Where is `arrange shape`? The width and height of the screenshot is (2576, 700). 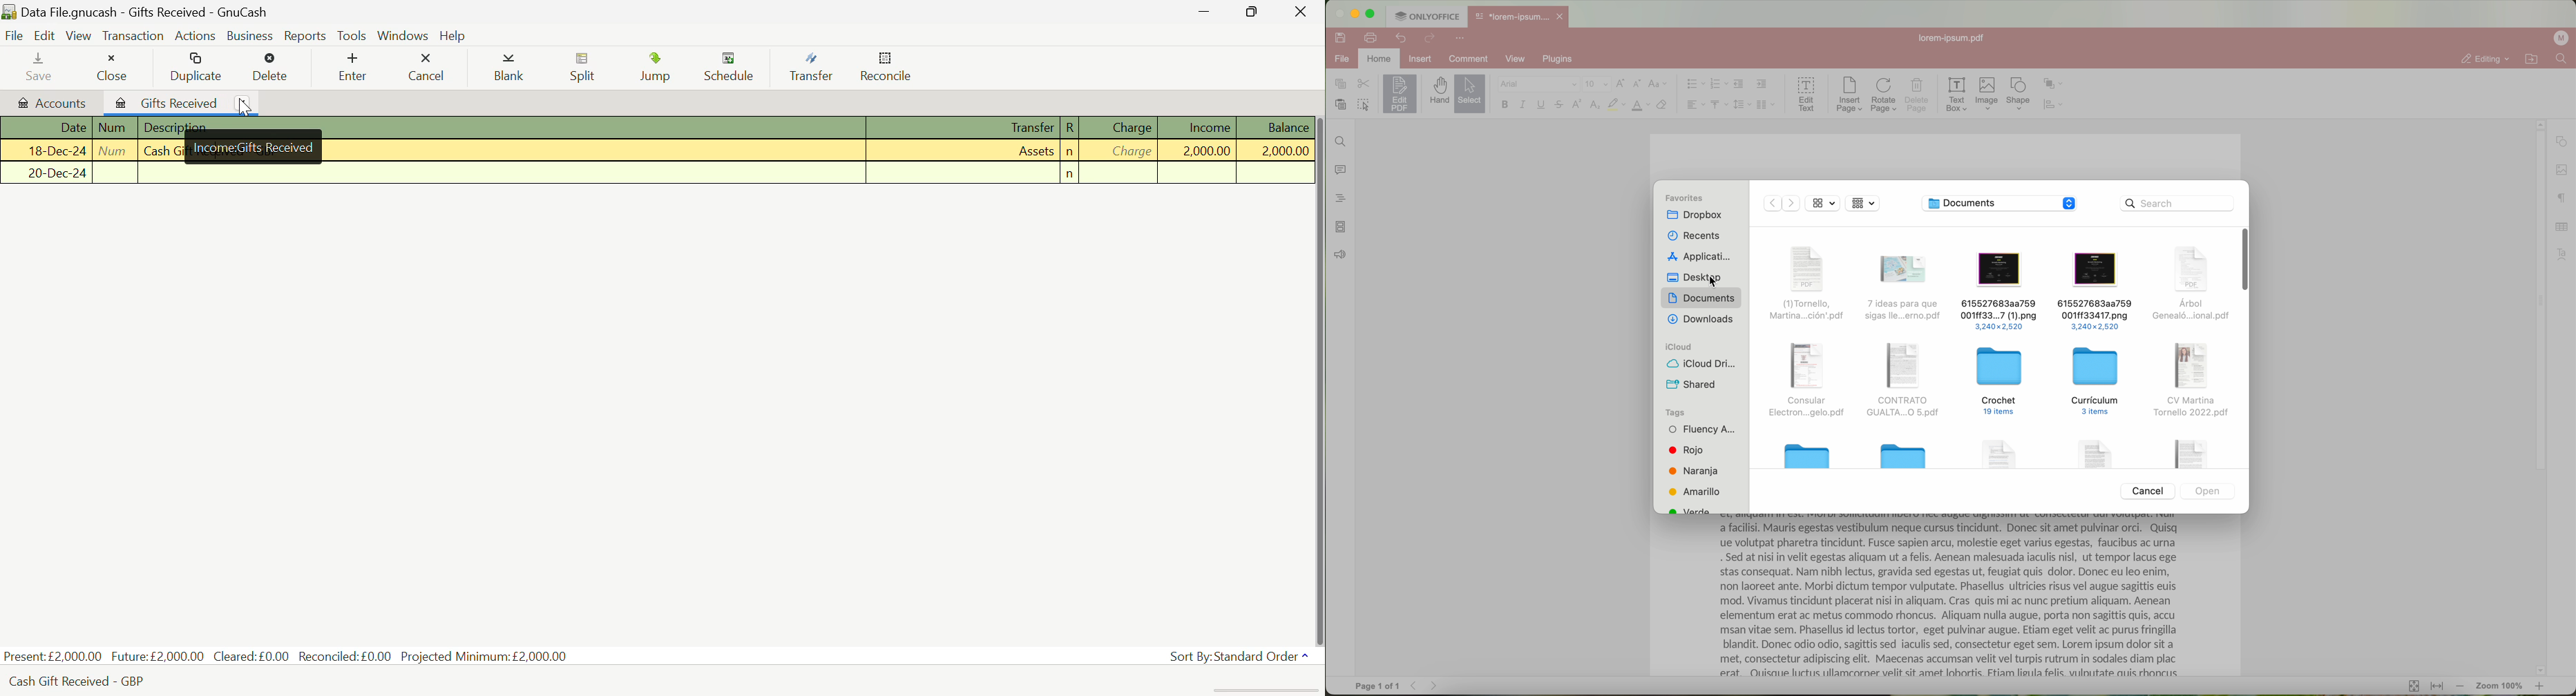
arrange shape is located at coordinates (2053, 84).